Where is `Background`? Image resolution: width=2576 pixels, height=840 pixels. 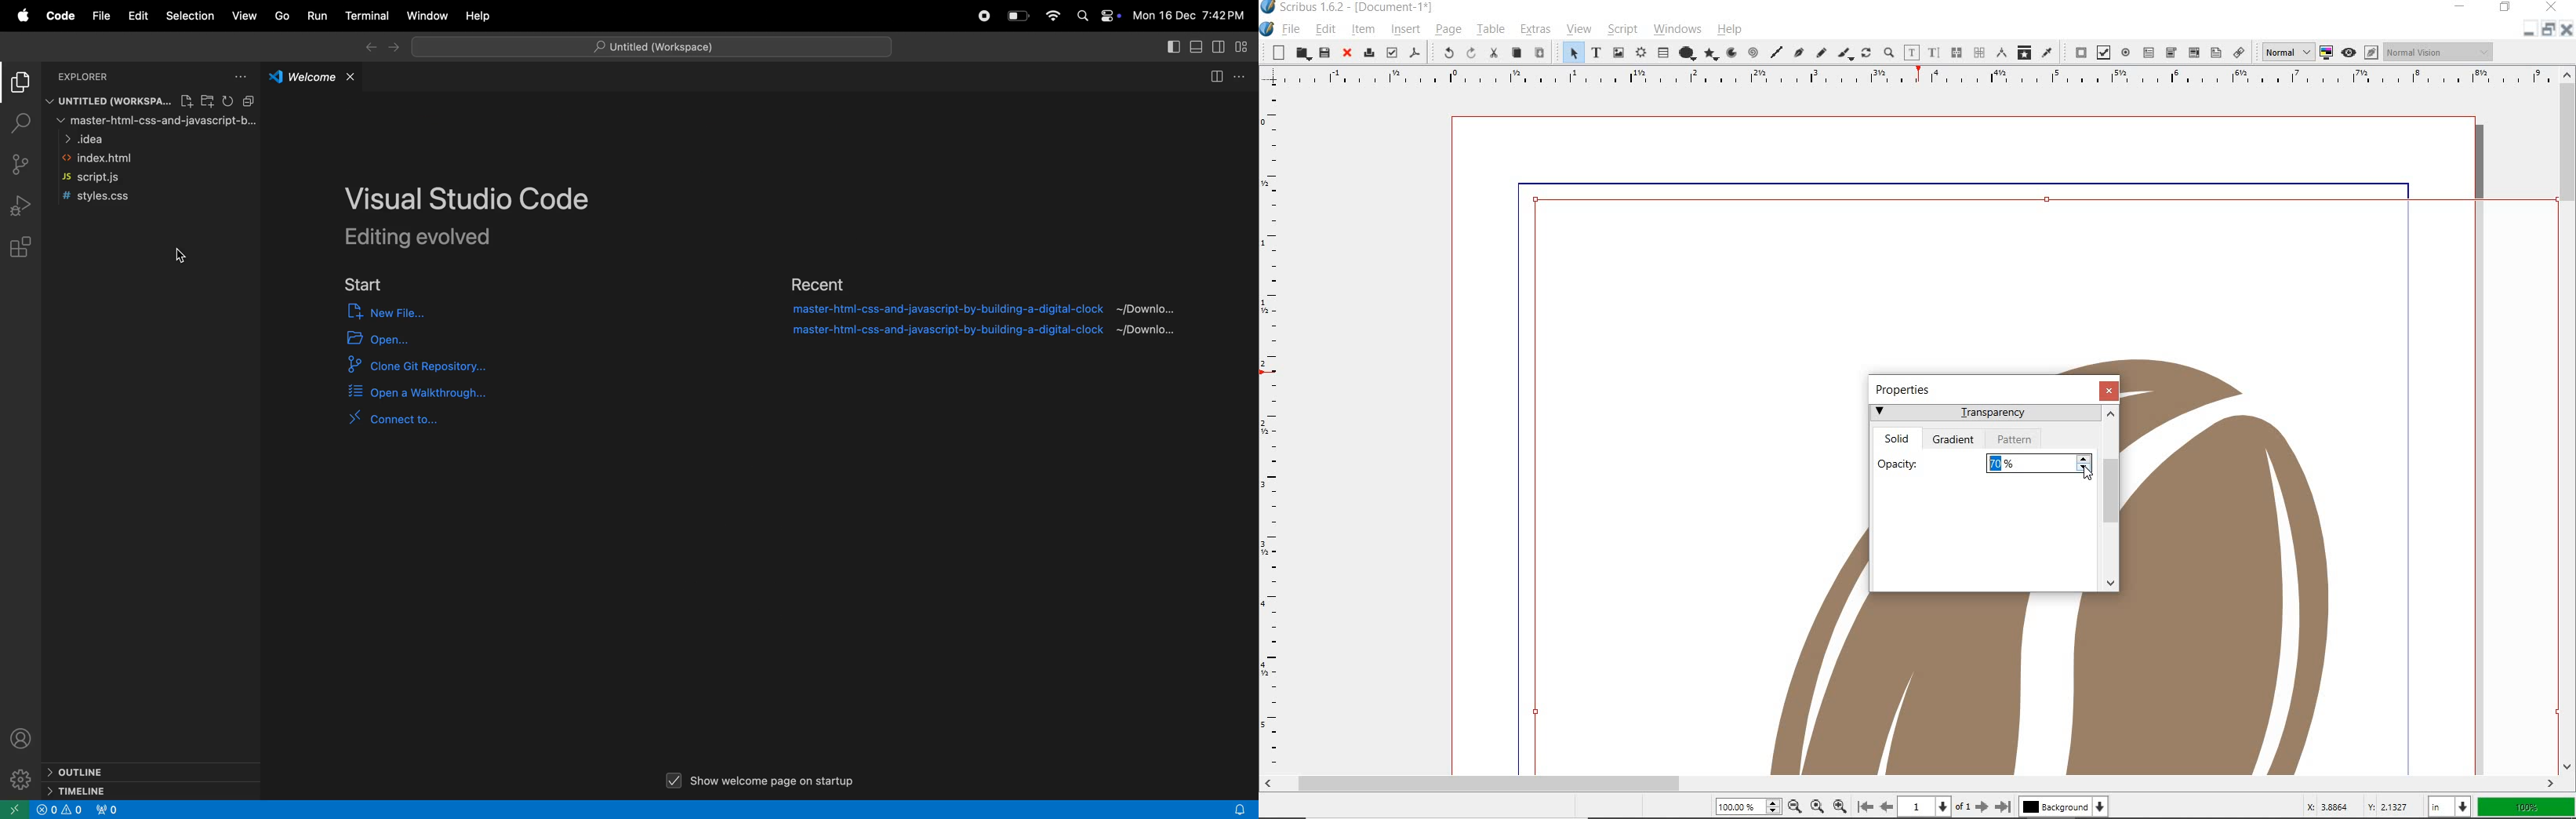
Background is located at coordinates (2063, 808).